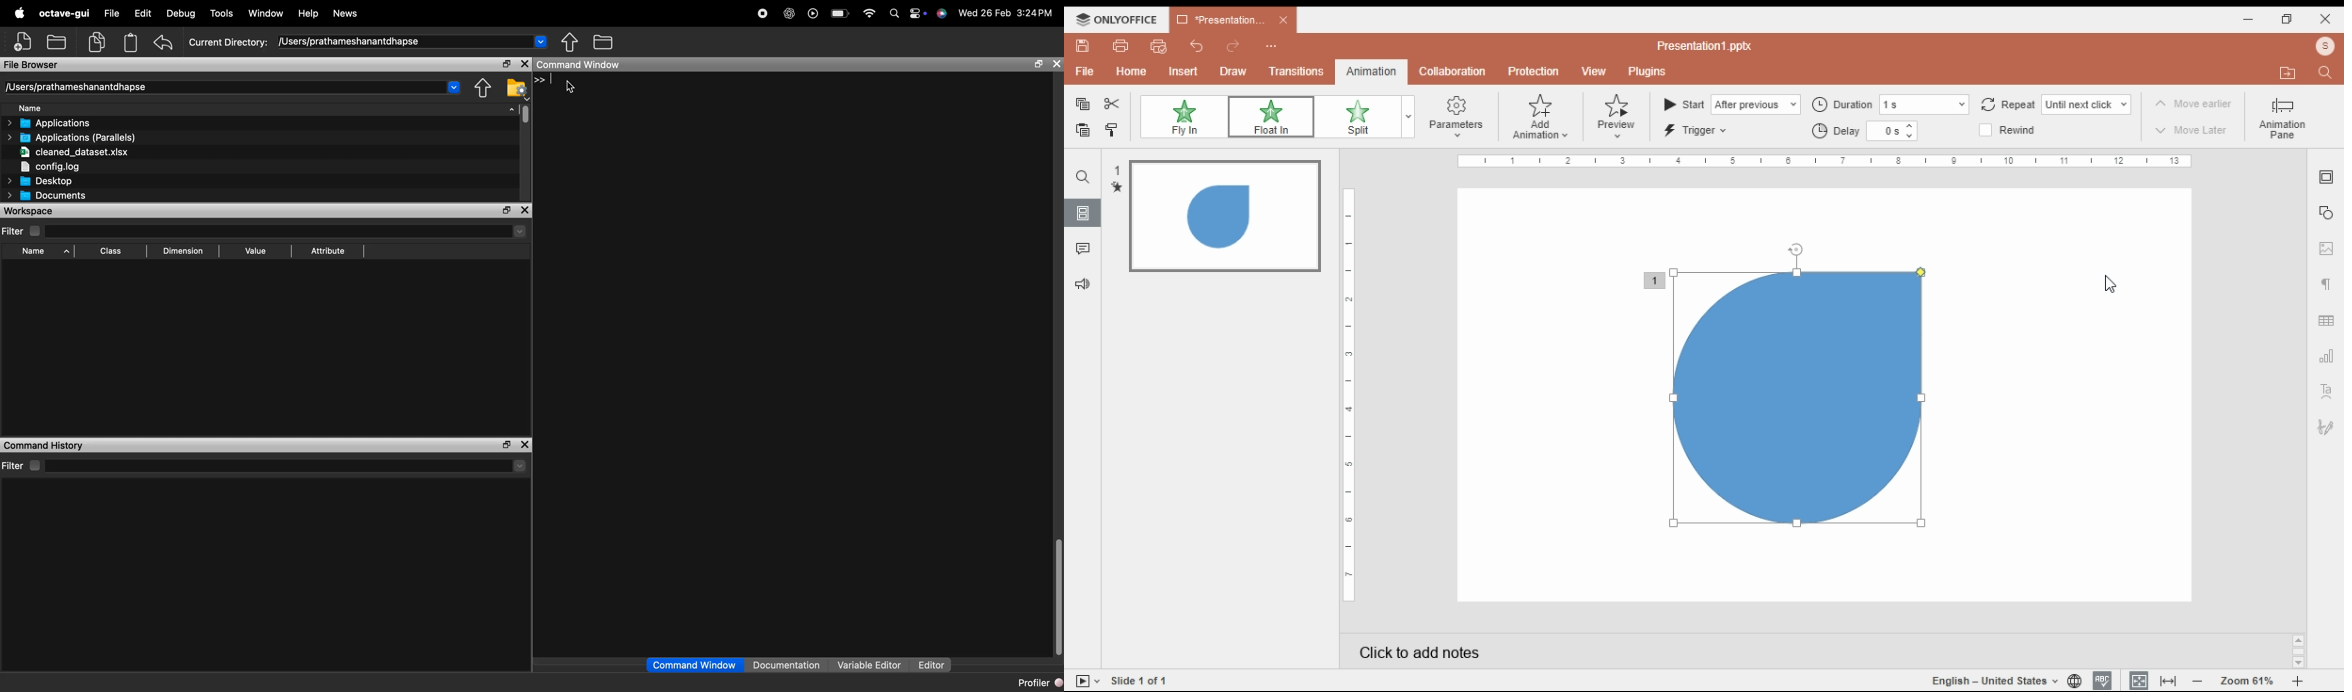 The image size is (2352, 700). I want to click on table settings, so click(2326, 318).